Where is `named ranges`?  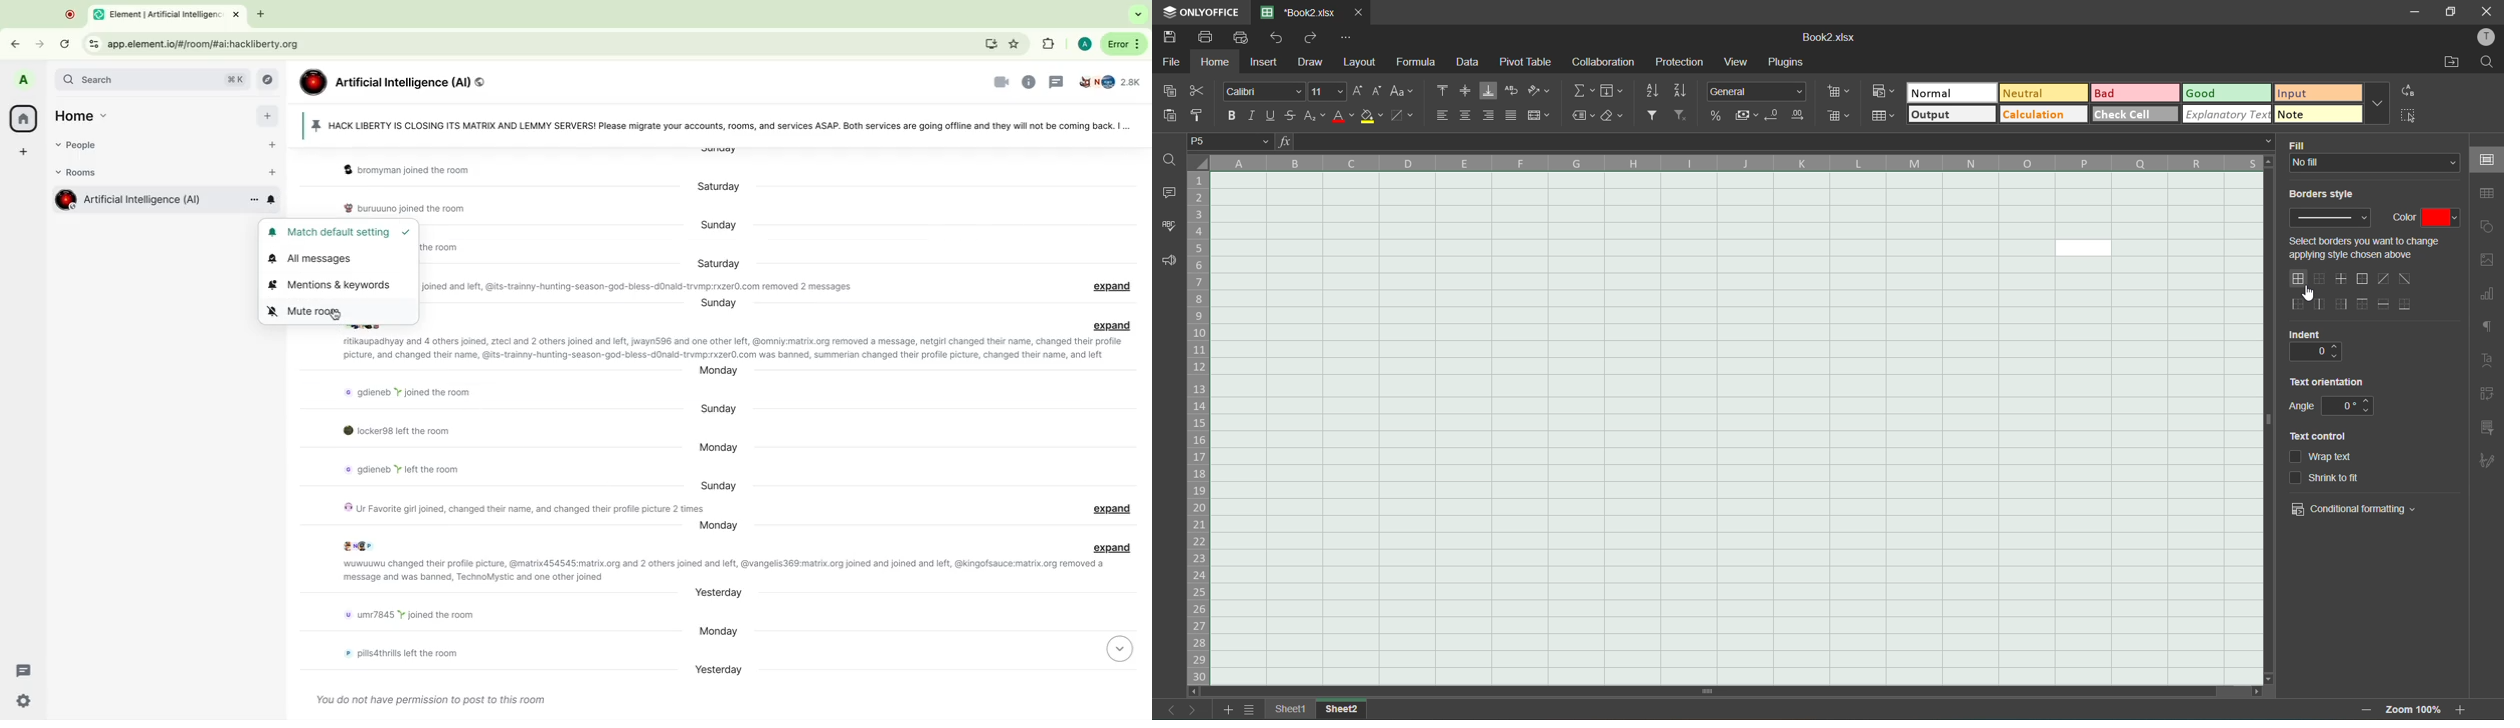 named ranges is located at coordinates (1585, 119).